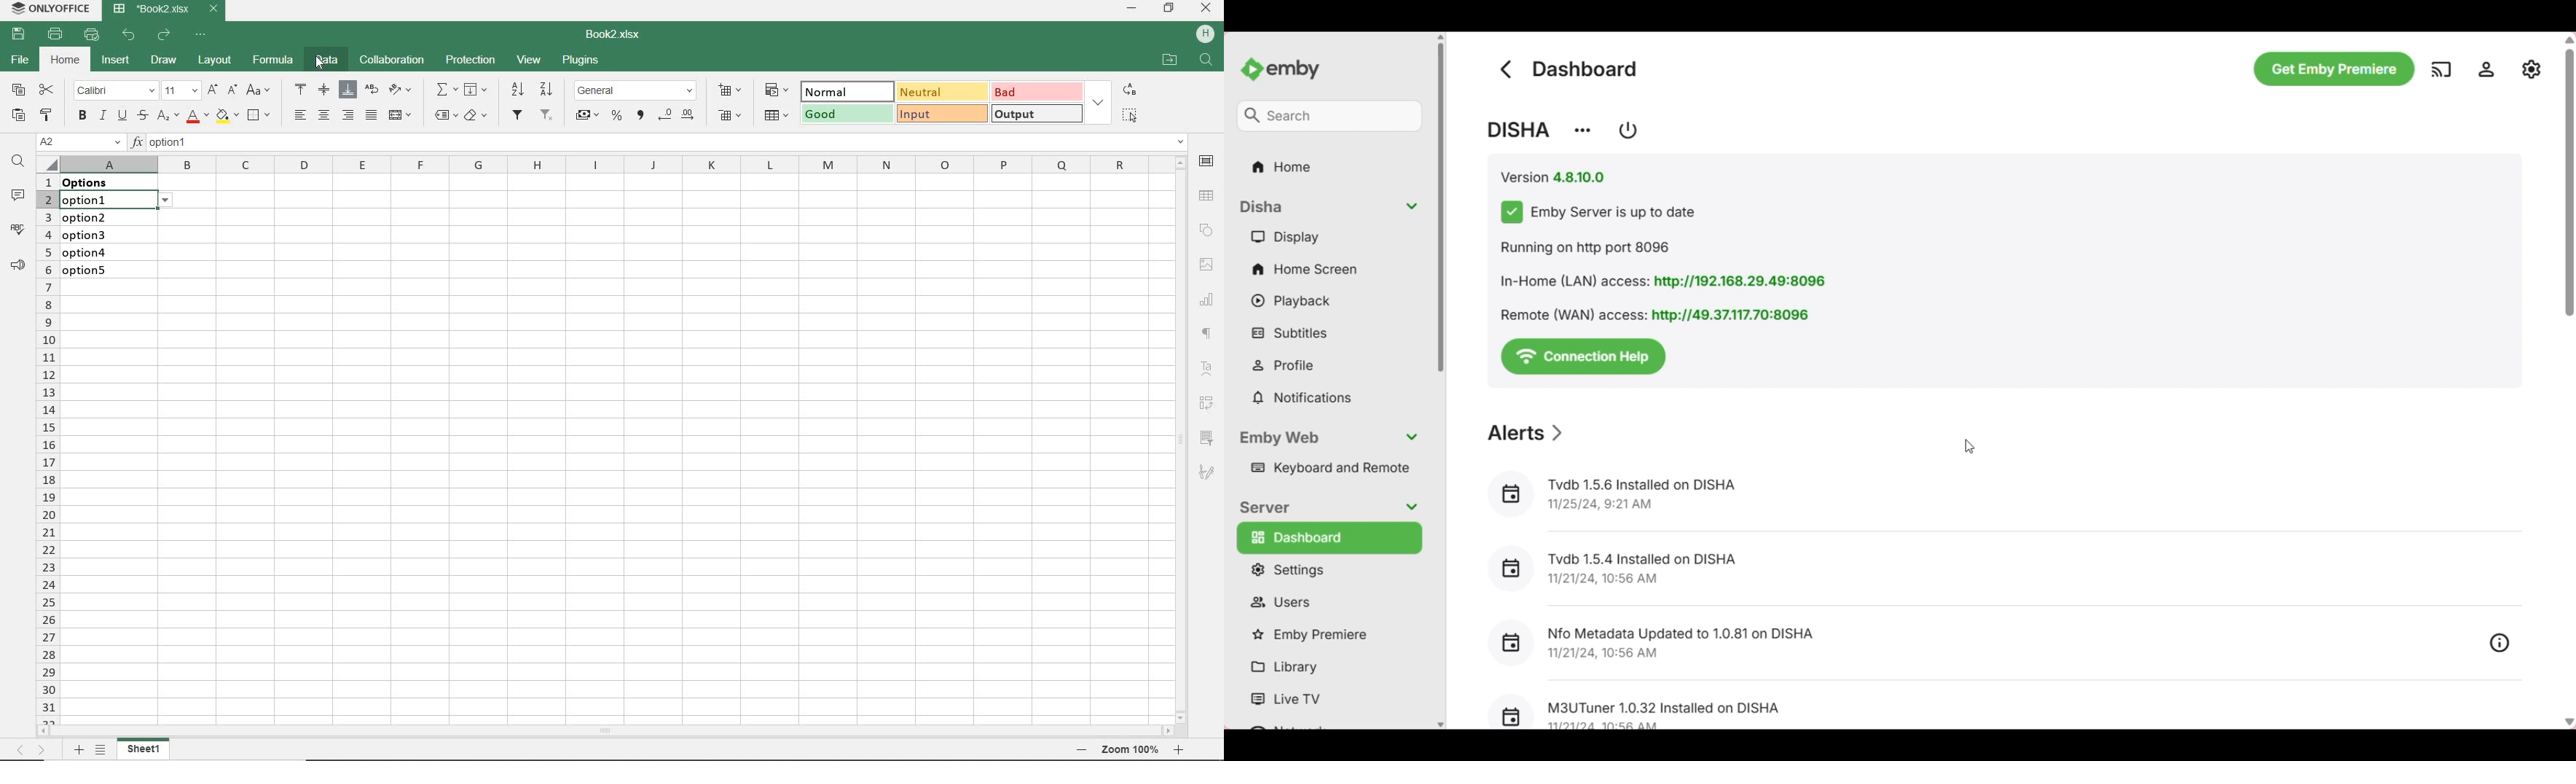  I want to click on SCROLLBAR, so click(605, 730).